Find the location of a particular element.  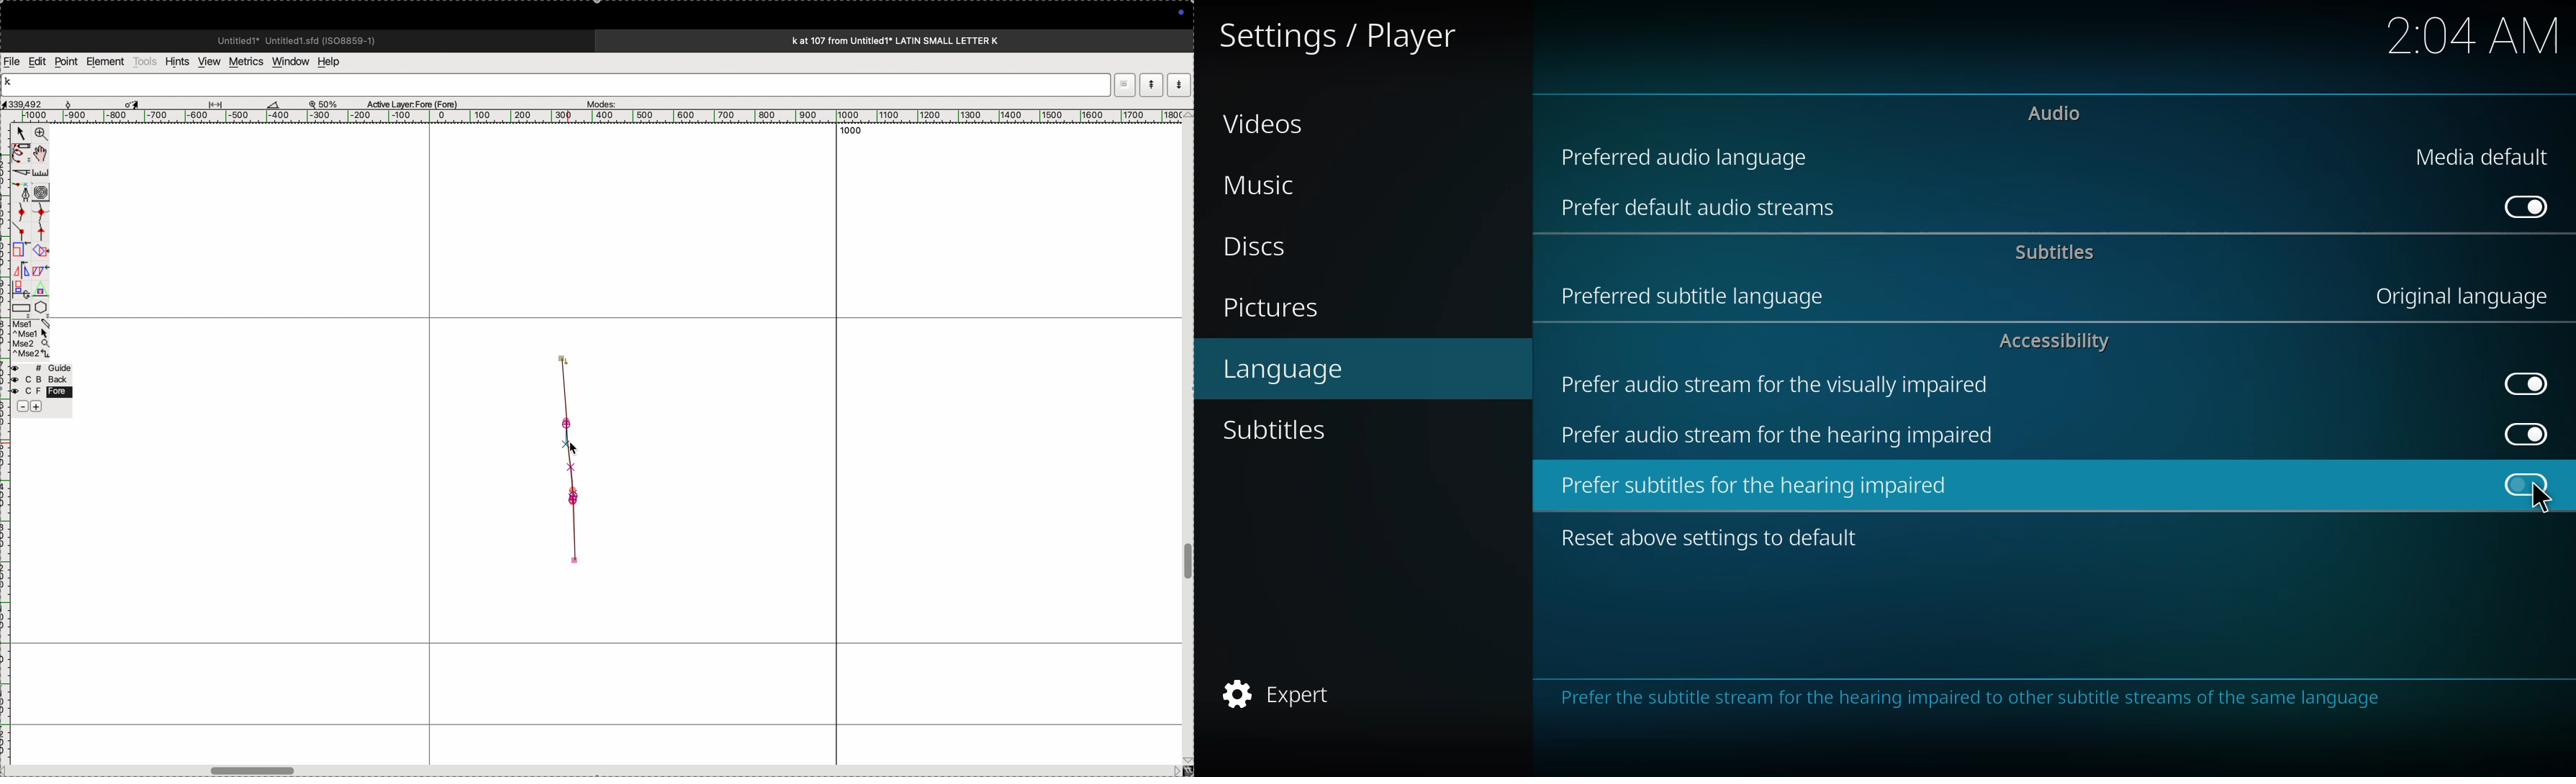

enabled is located at coordinates (2521, 431).